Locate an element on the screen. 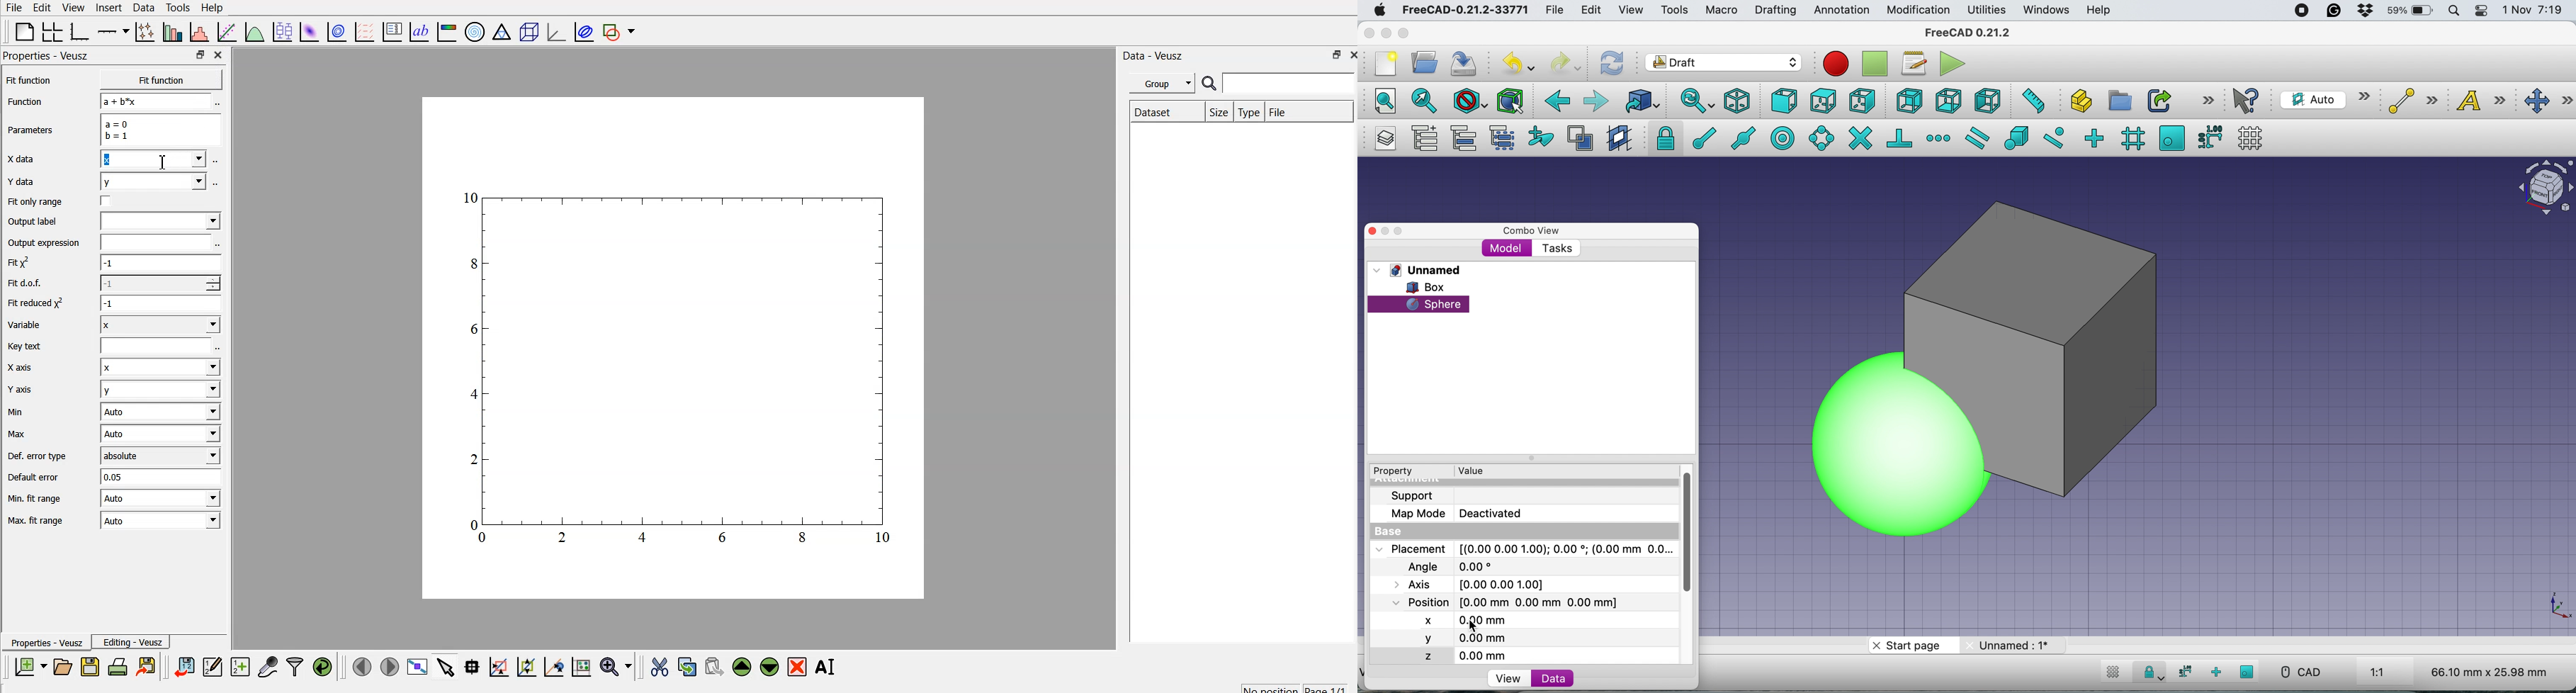  select group is located at coordinates (1502, 140).